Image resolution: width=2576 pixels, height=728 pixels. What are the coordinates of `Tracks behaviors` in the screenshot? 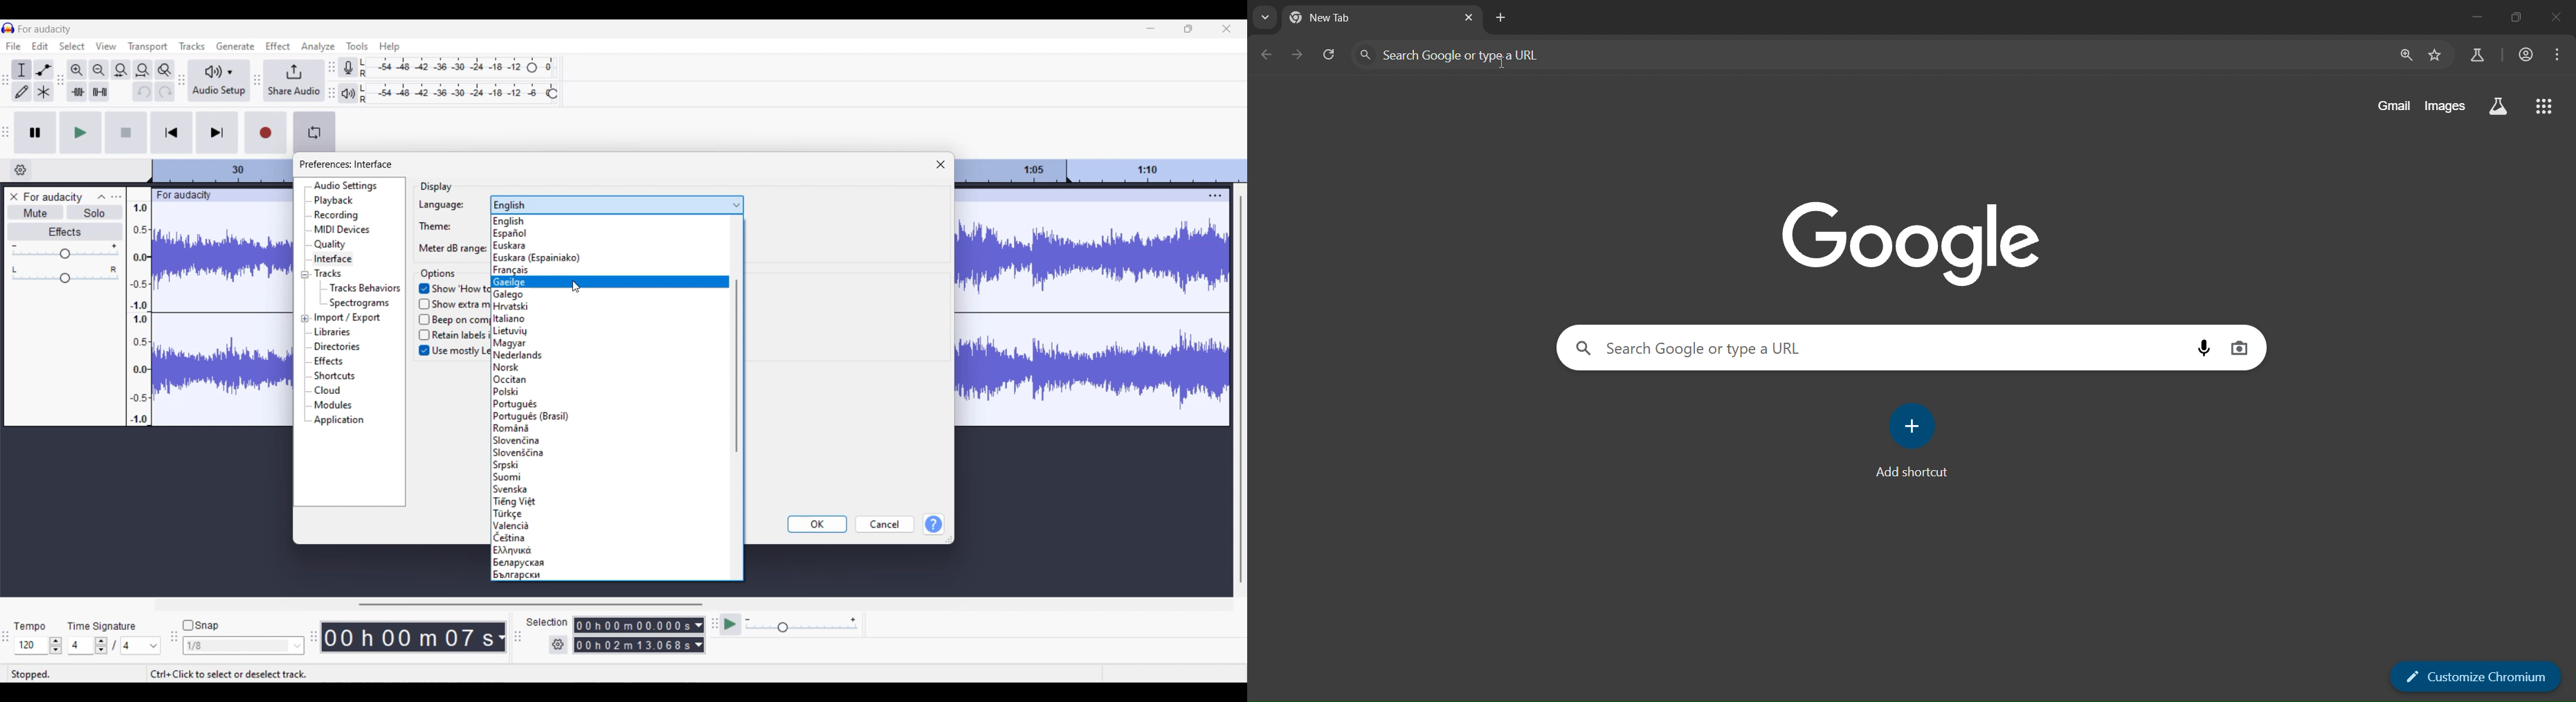 It's located at (365, 287).